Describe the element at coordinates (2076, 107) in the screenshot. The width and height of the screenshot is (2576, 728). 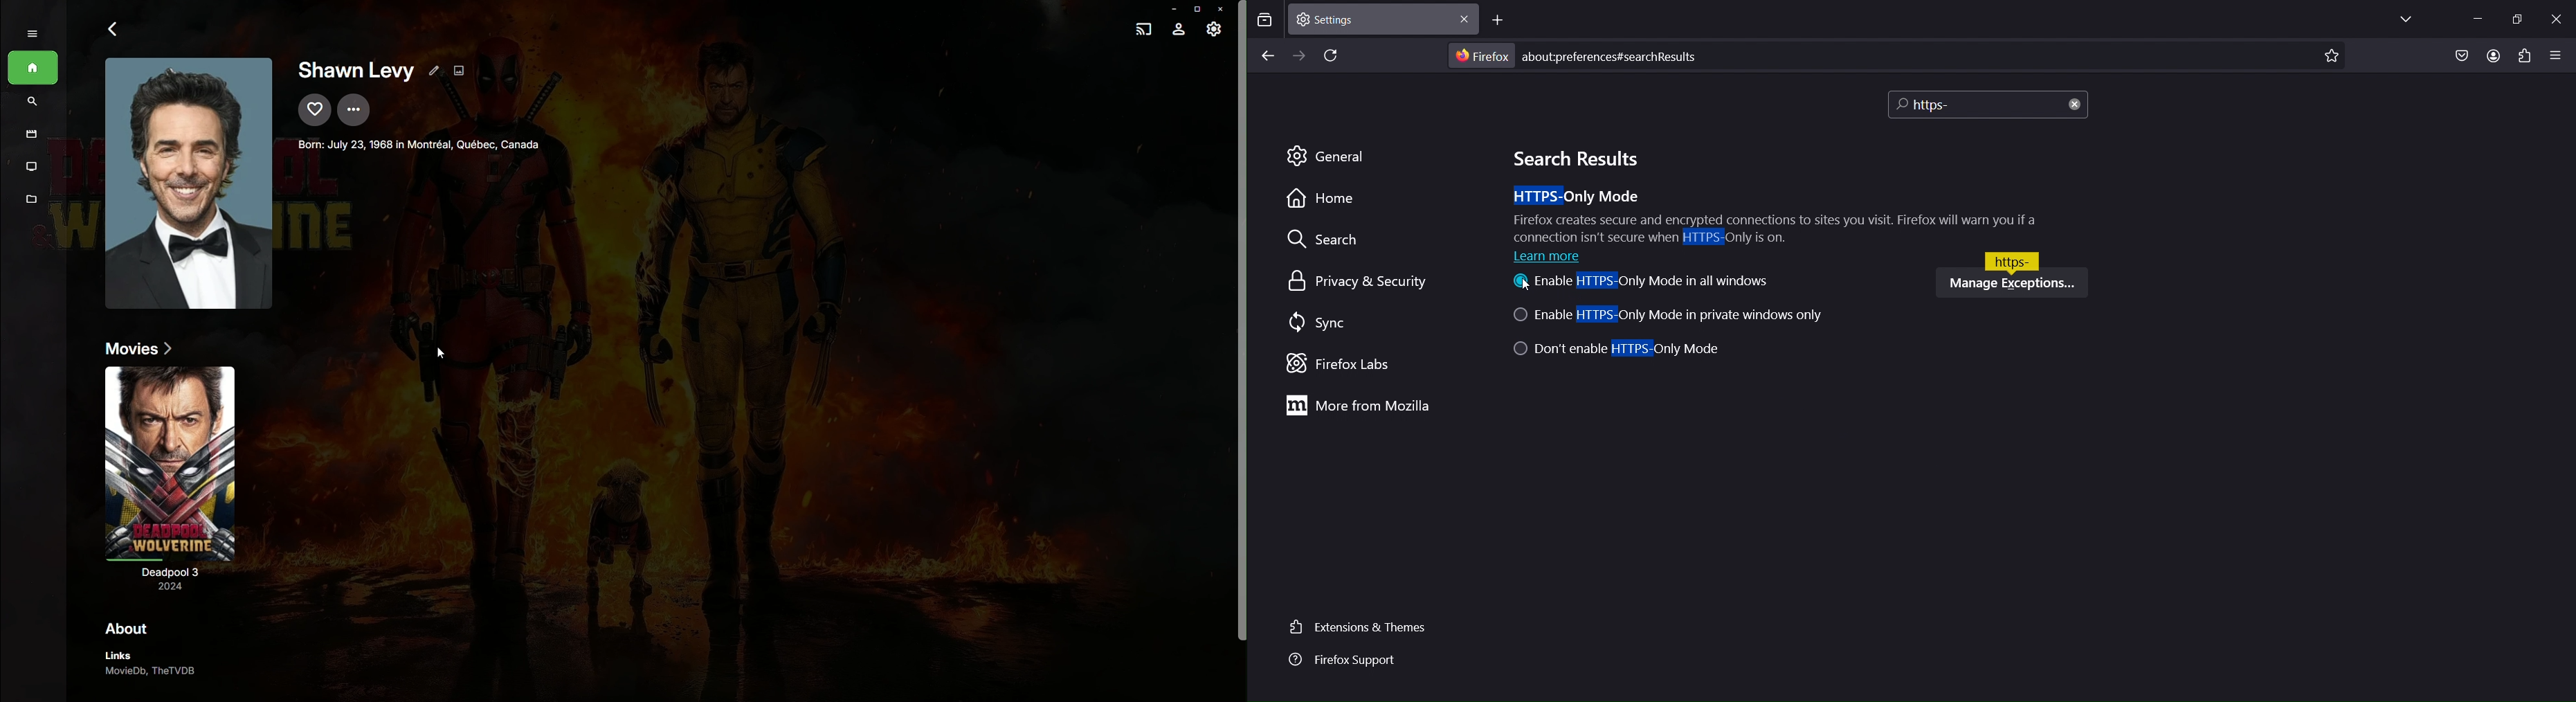
I see `close` at that location.